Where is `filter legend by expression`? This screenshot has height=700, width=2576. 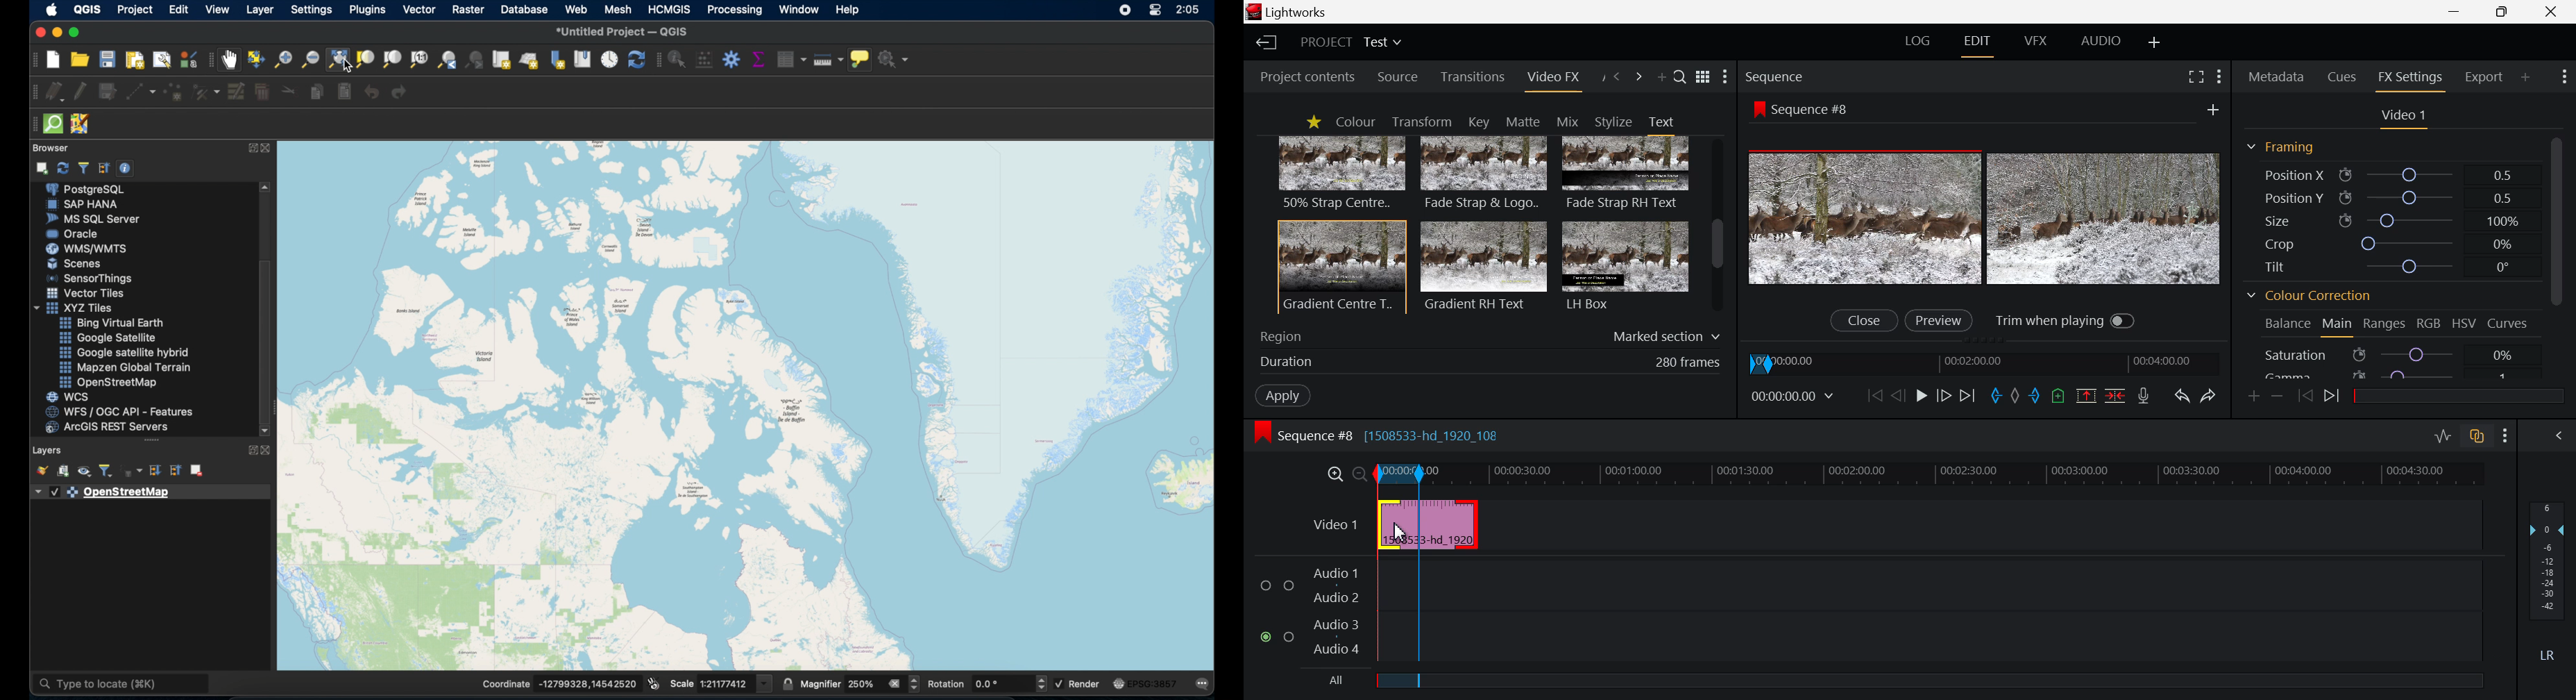 filter legend by expression is located at coordinates (131, 469).